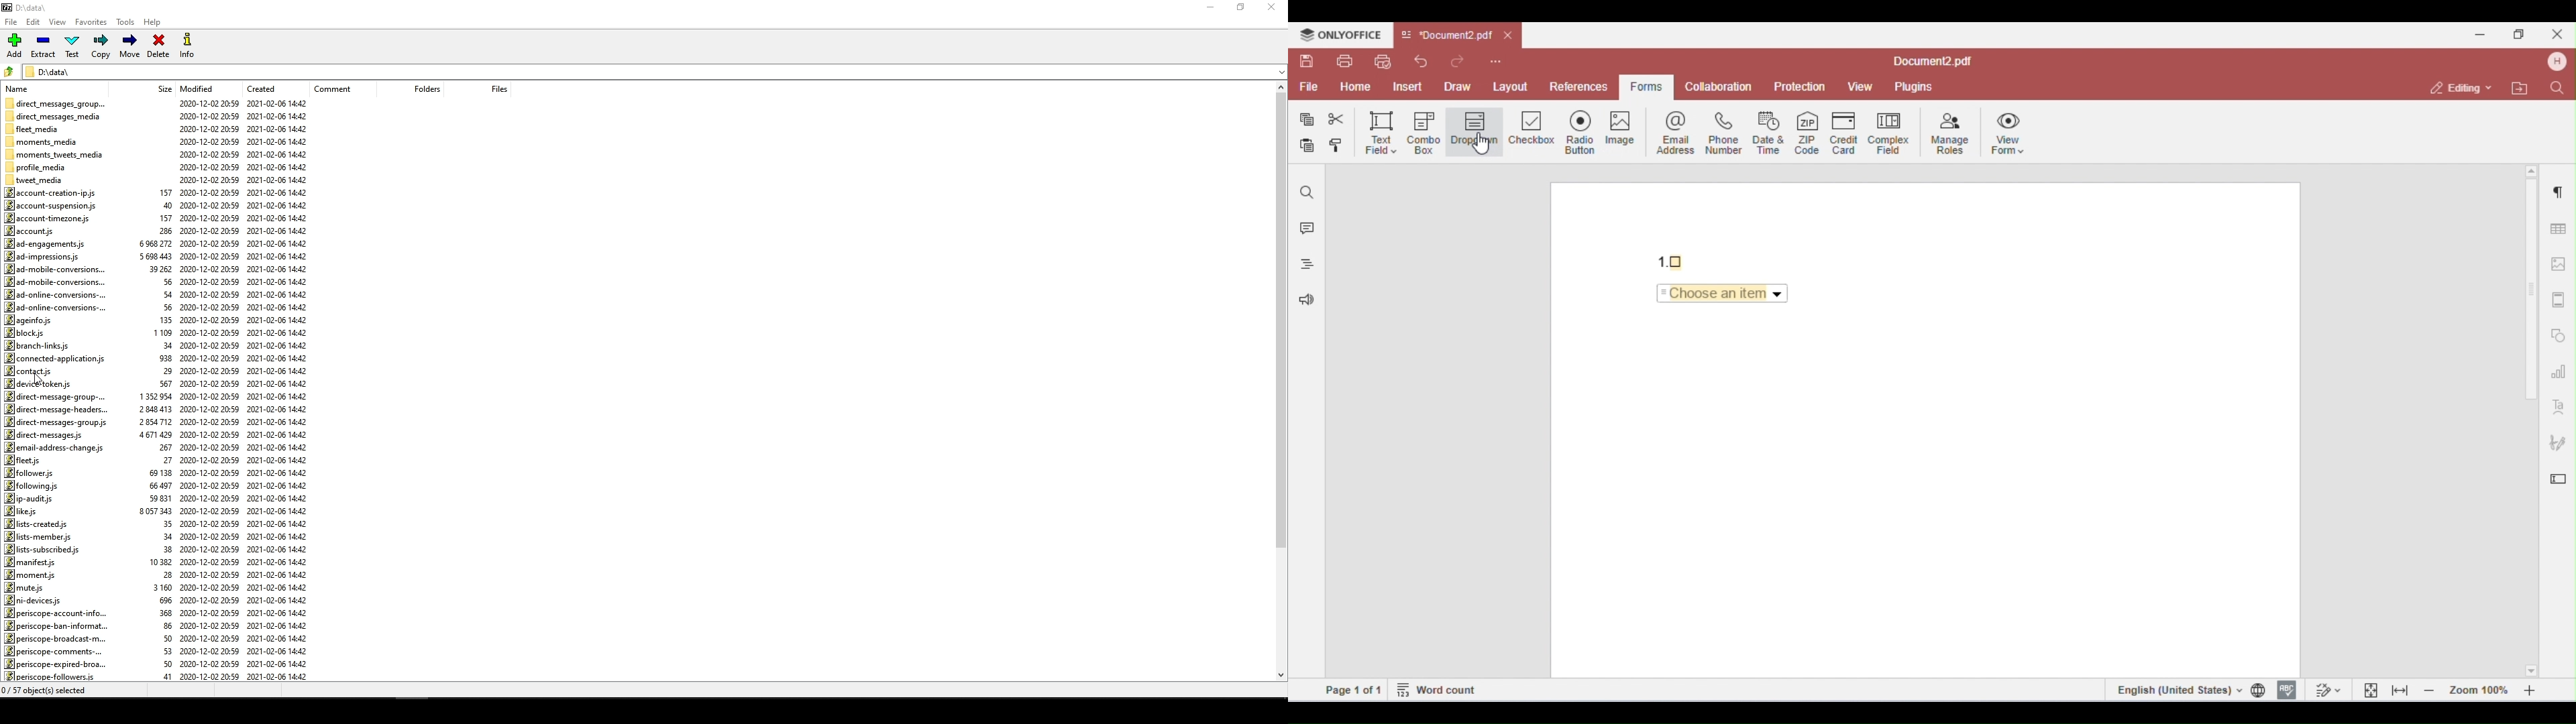  I want to click on ad-online-conversions, so click(56, 294).